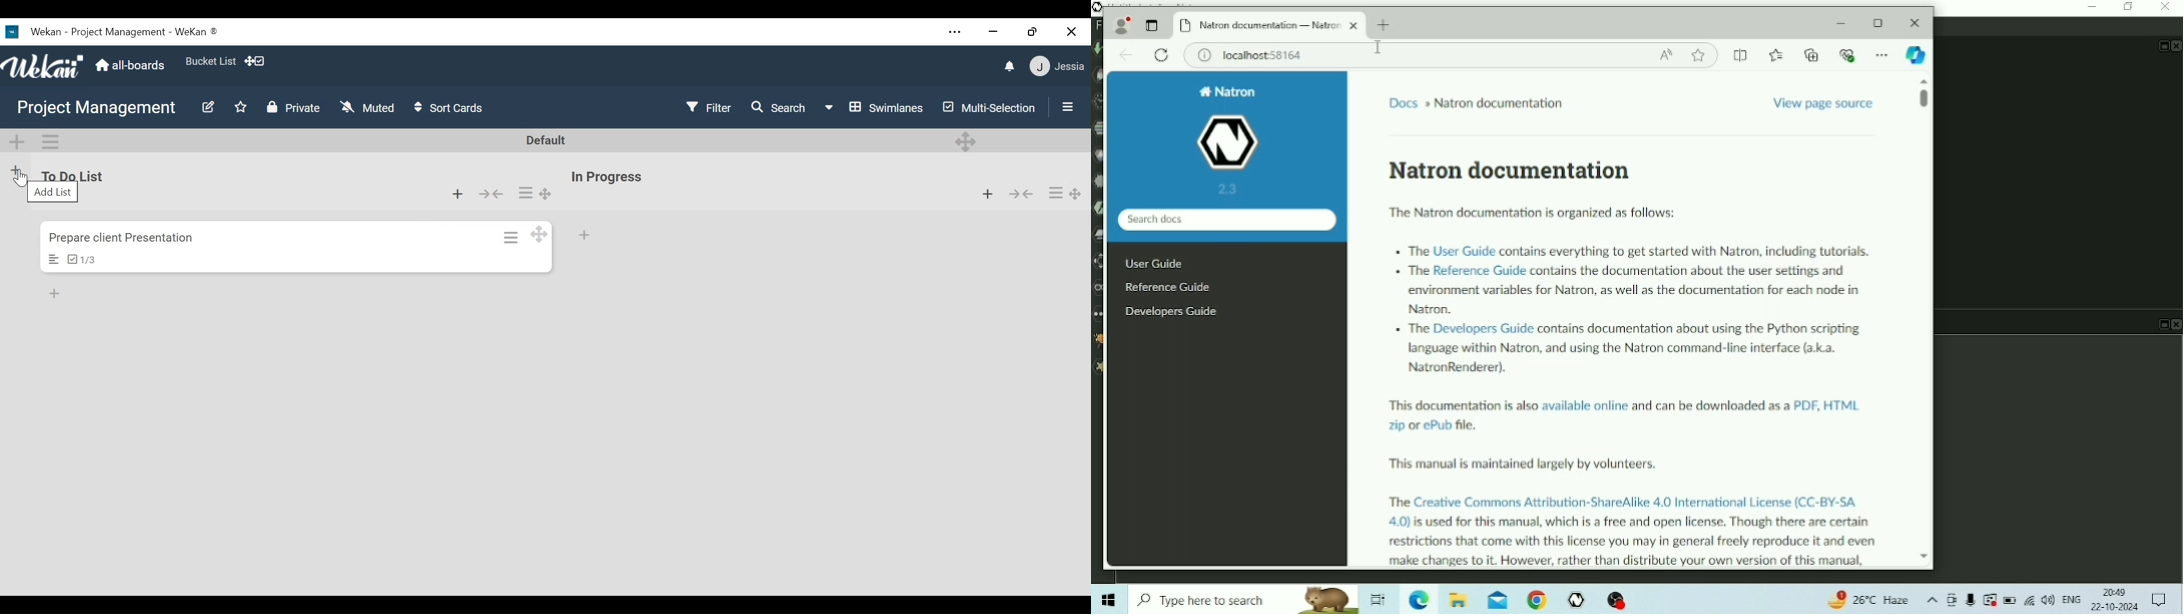 The height and width of the screenshot is (616, 2184). What do you see at coordinates (780, 108) in the screenshot?
I see `Search` at bounding box center [780, 108].